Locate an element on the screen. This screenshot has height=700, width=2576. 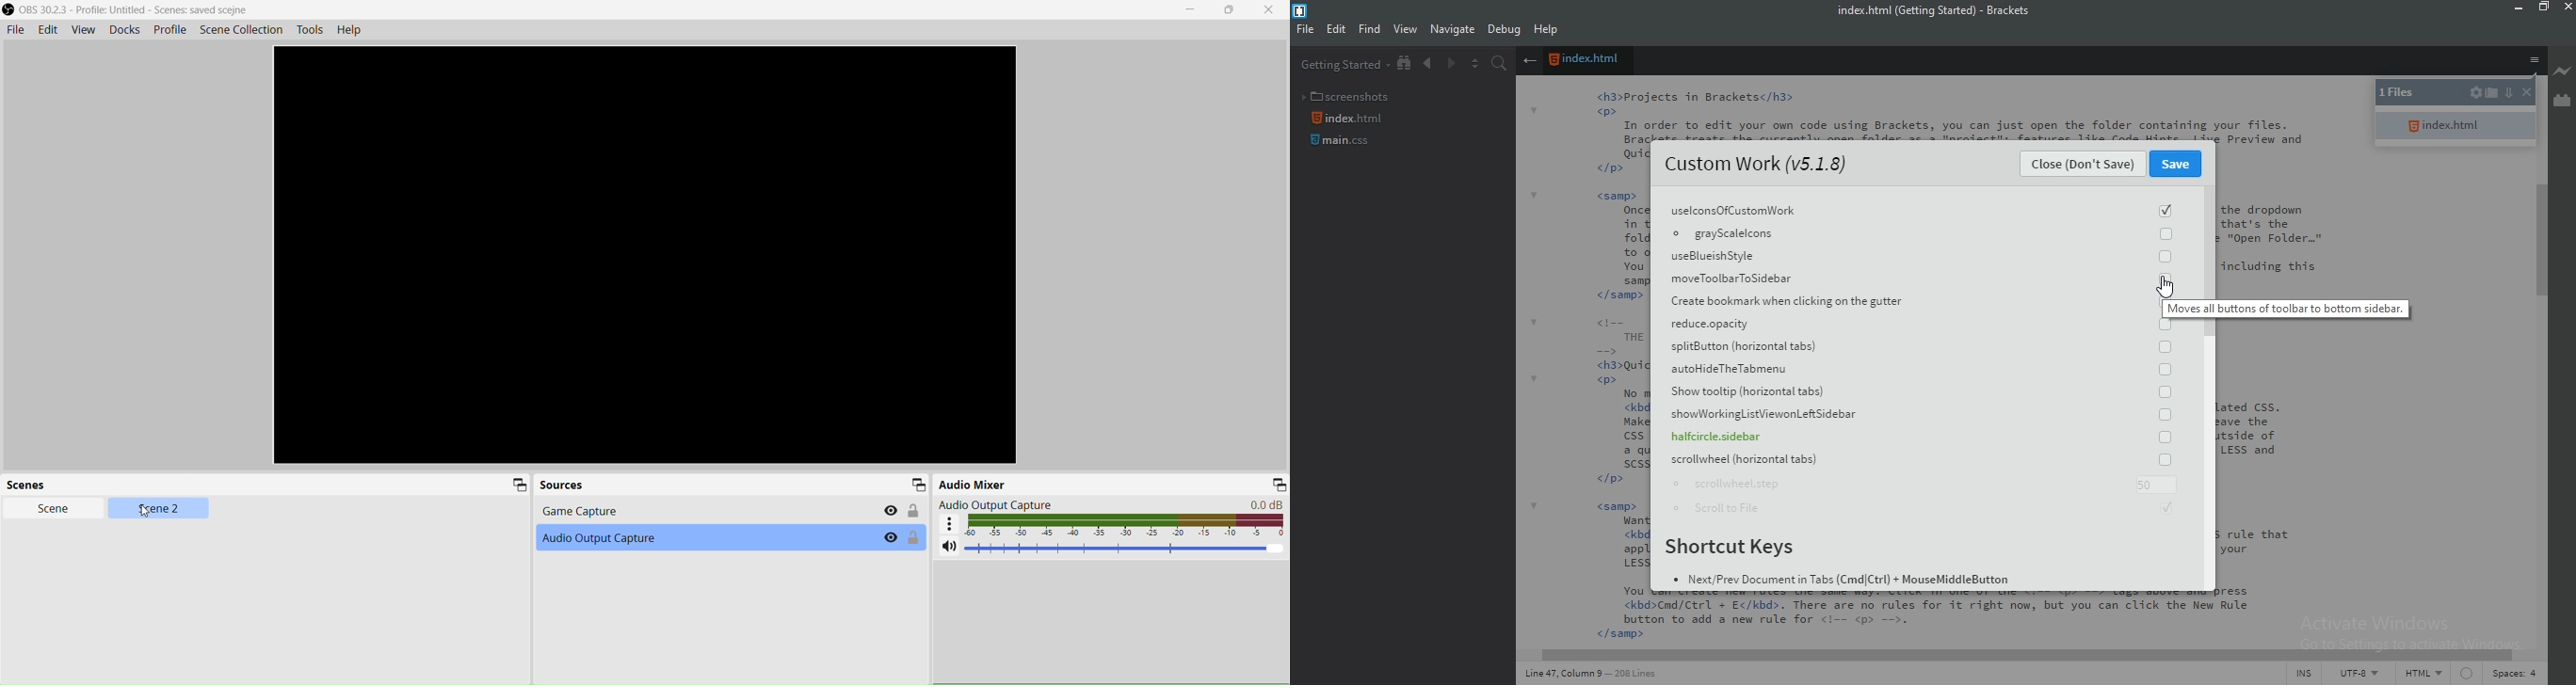
Scroll to File is located at coordinates (1928, 512).